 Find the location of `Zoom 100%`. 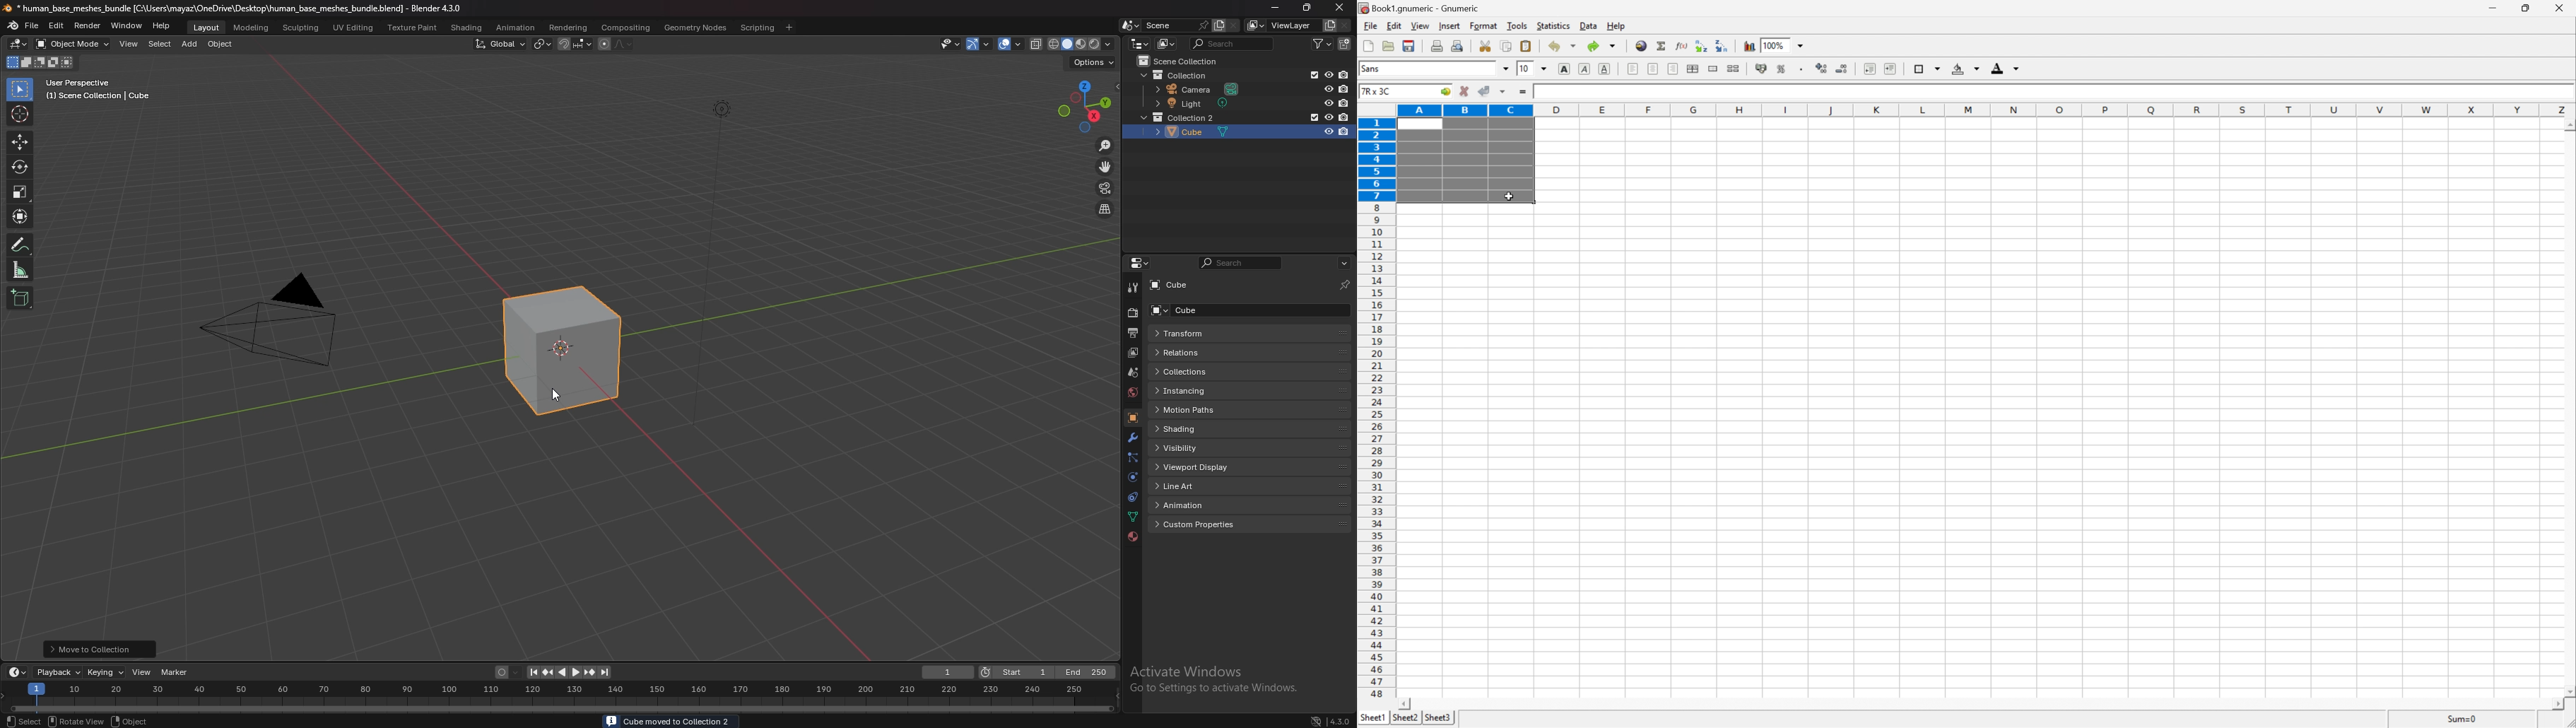

Zoom 100% is located at coordinates (1792, 44).